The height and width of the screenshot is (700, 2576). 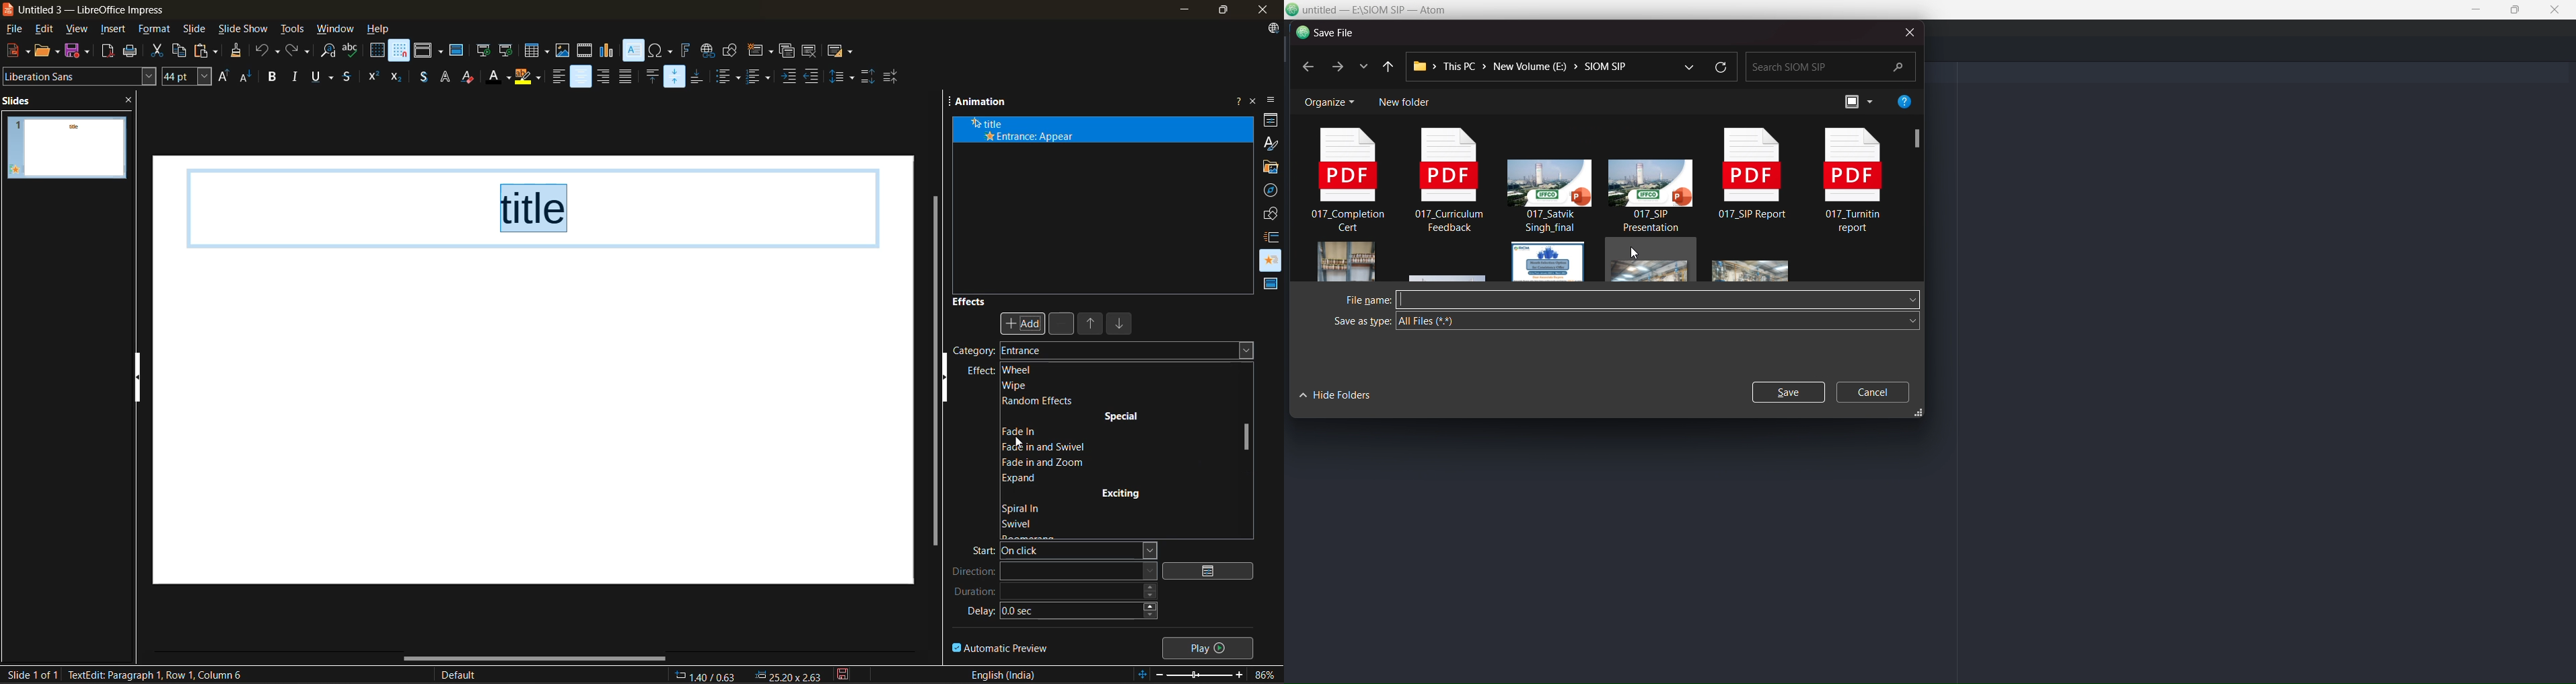 I want to click on export directly as PDF, so click(x=108, y=52).